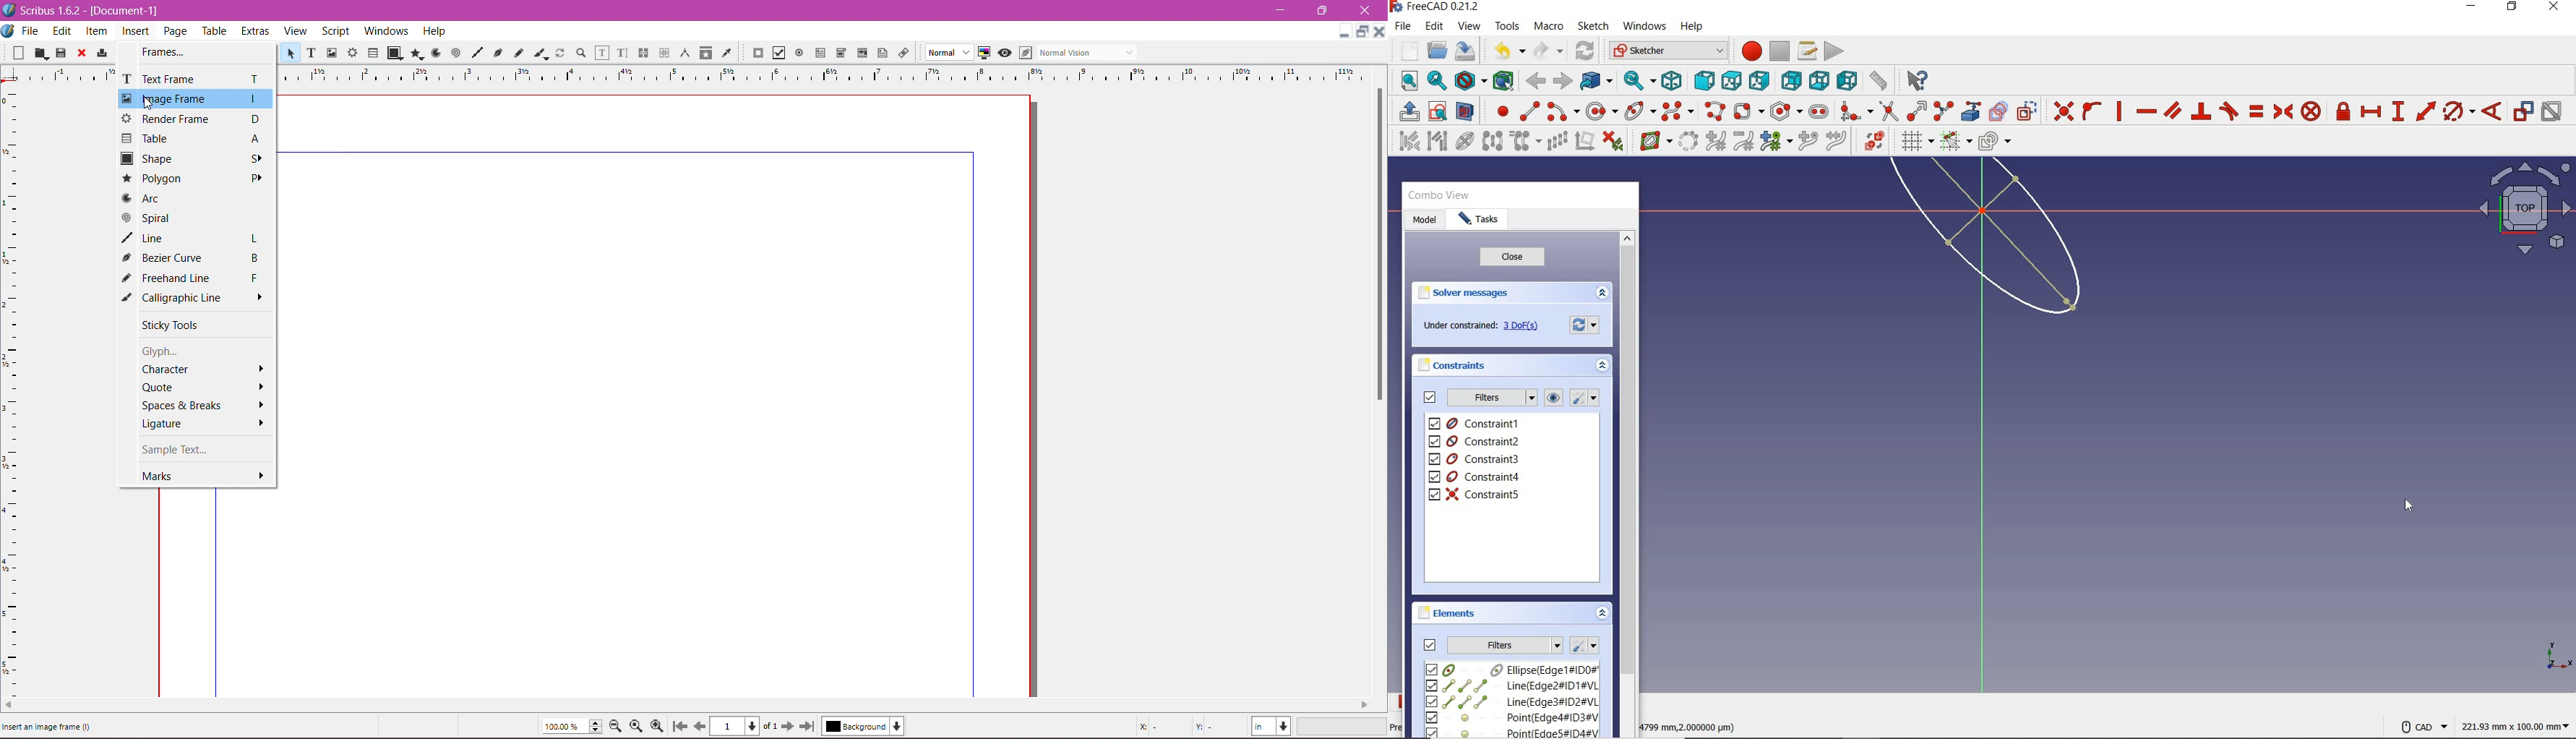 Image resolution: width=2576 pixels, height=756 pixels. Describe the element at coordinates (203, 406) in the screenshot. I see `Spaces and Breaks` at that location.